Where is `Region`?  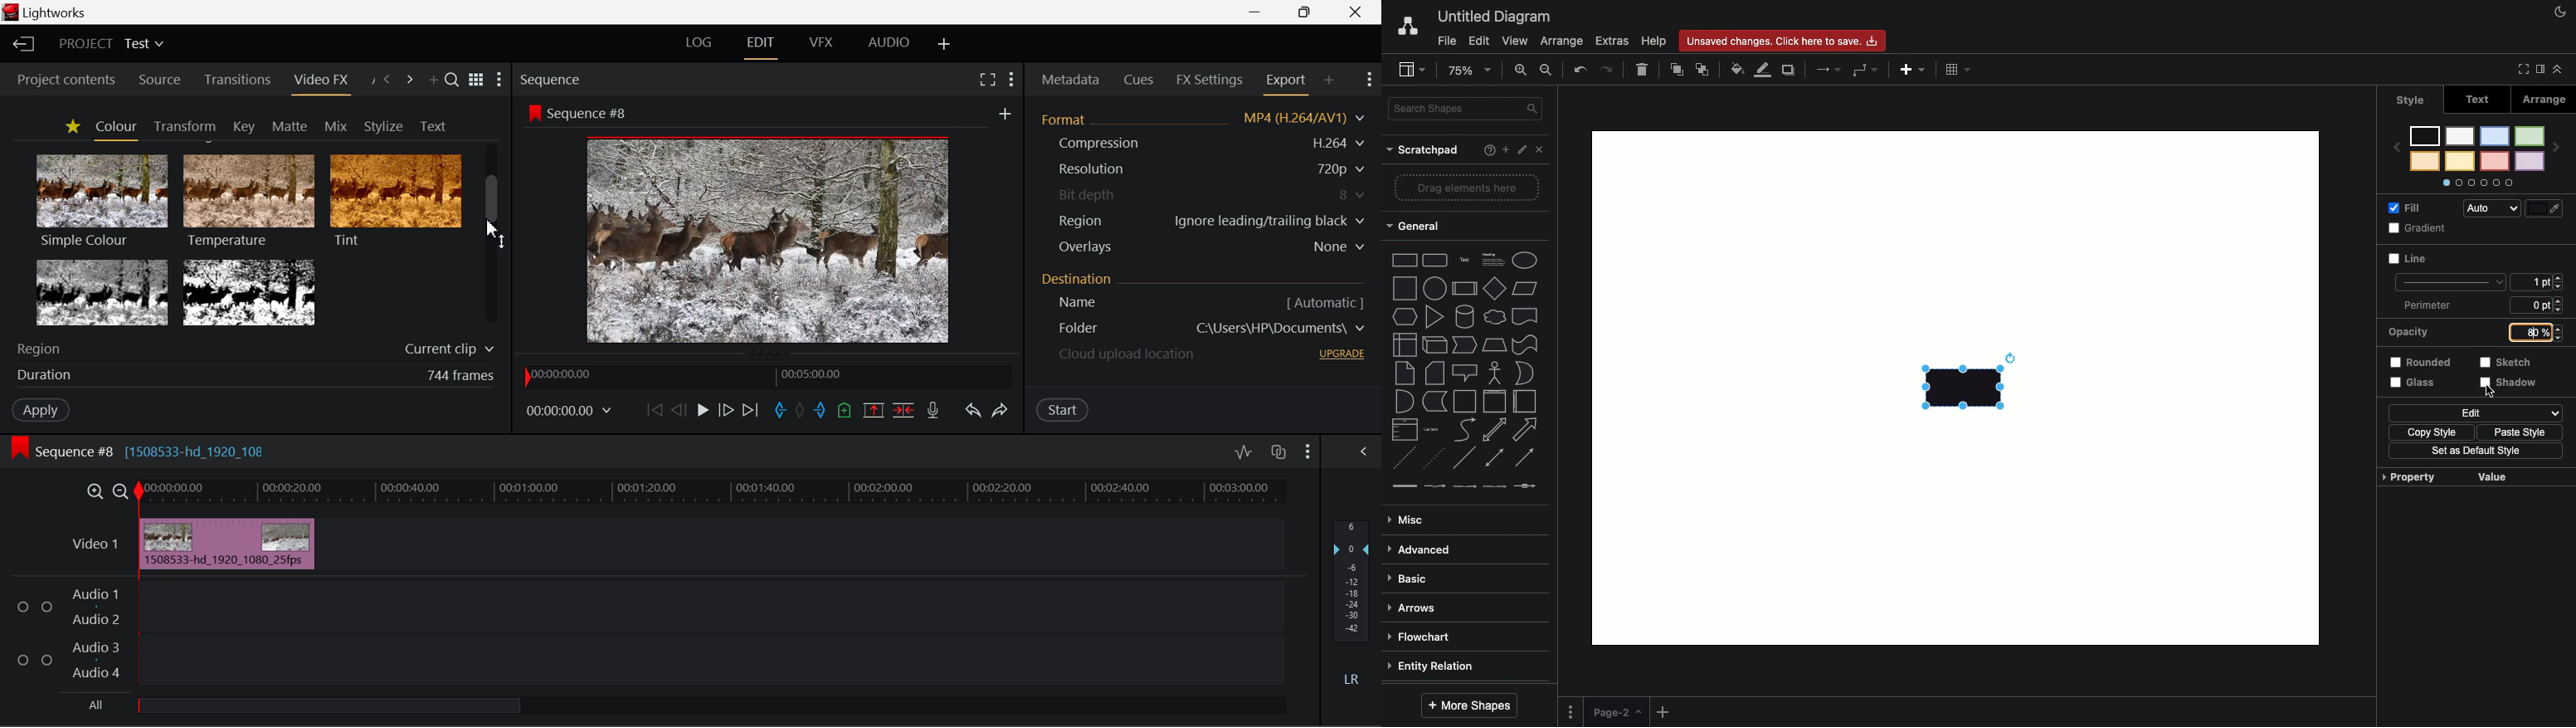 Region is located at coordinates (1082, 220).